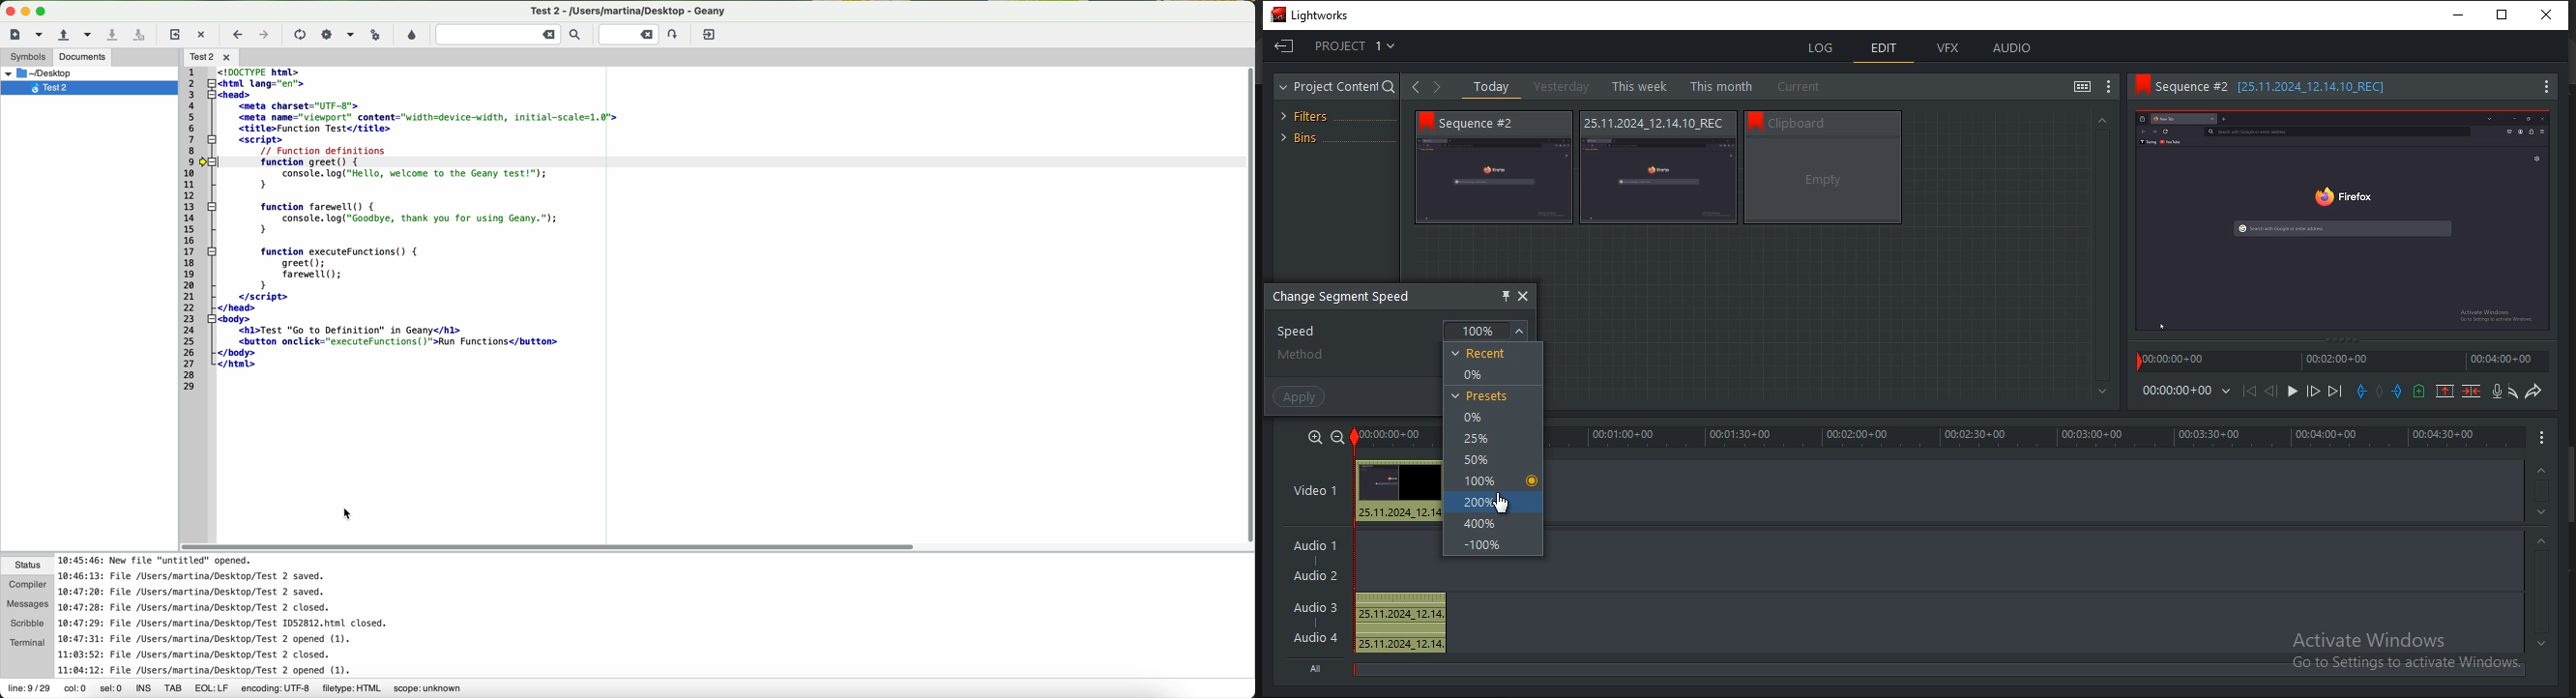 Image resolution: width=2576 pixels, height=700 pixels. What do you see at coordinates (2541, 470) in the screenshot?
I see `timeline navigation up arrow` at bounding box center [2541, 470].